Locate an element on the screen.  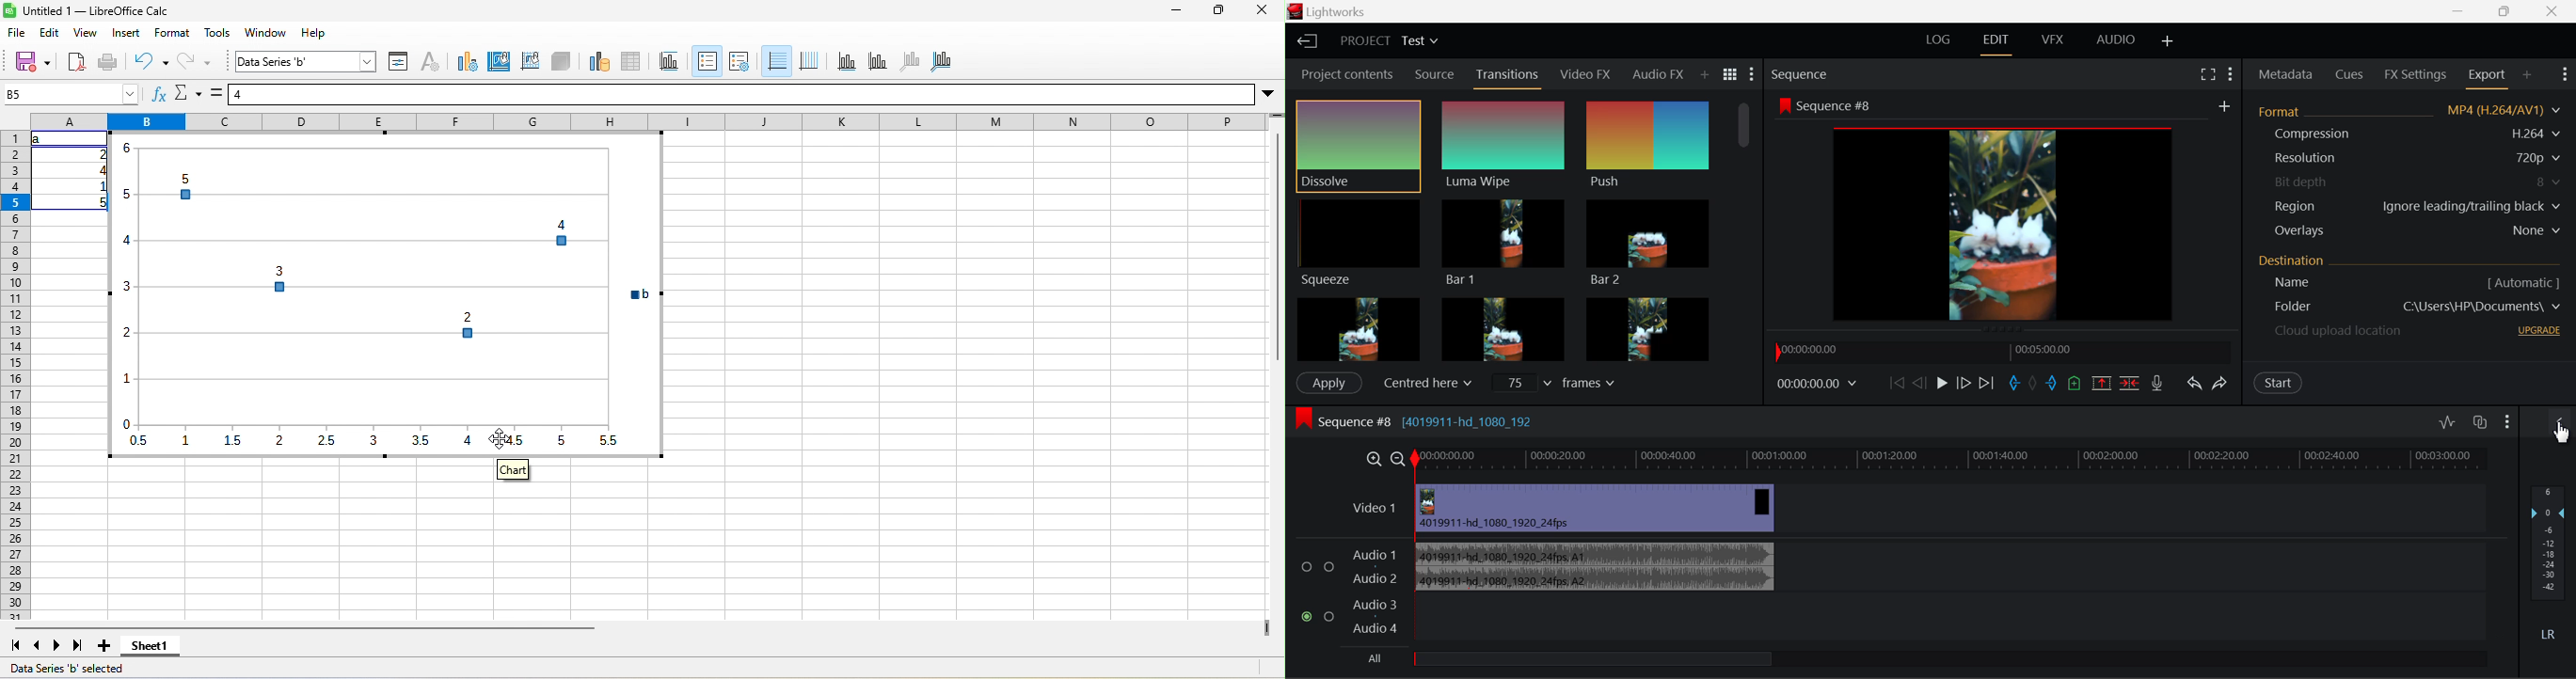
Toggle between title and list view is located at coordinates (1730, 75).